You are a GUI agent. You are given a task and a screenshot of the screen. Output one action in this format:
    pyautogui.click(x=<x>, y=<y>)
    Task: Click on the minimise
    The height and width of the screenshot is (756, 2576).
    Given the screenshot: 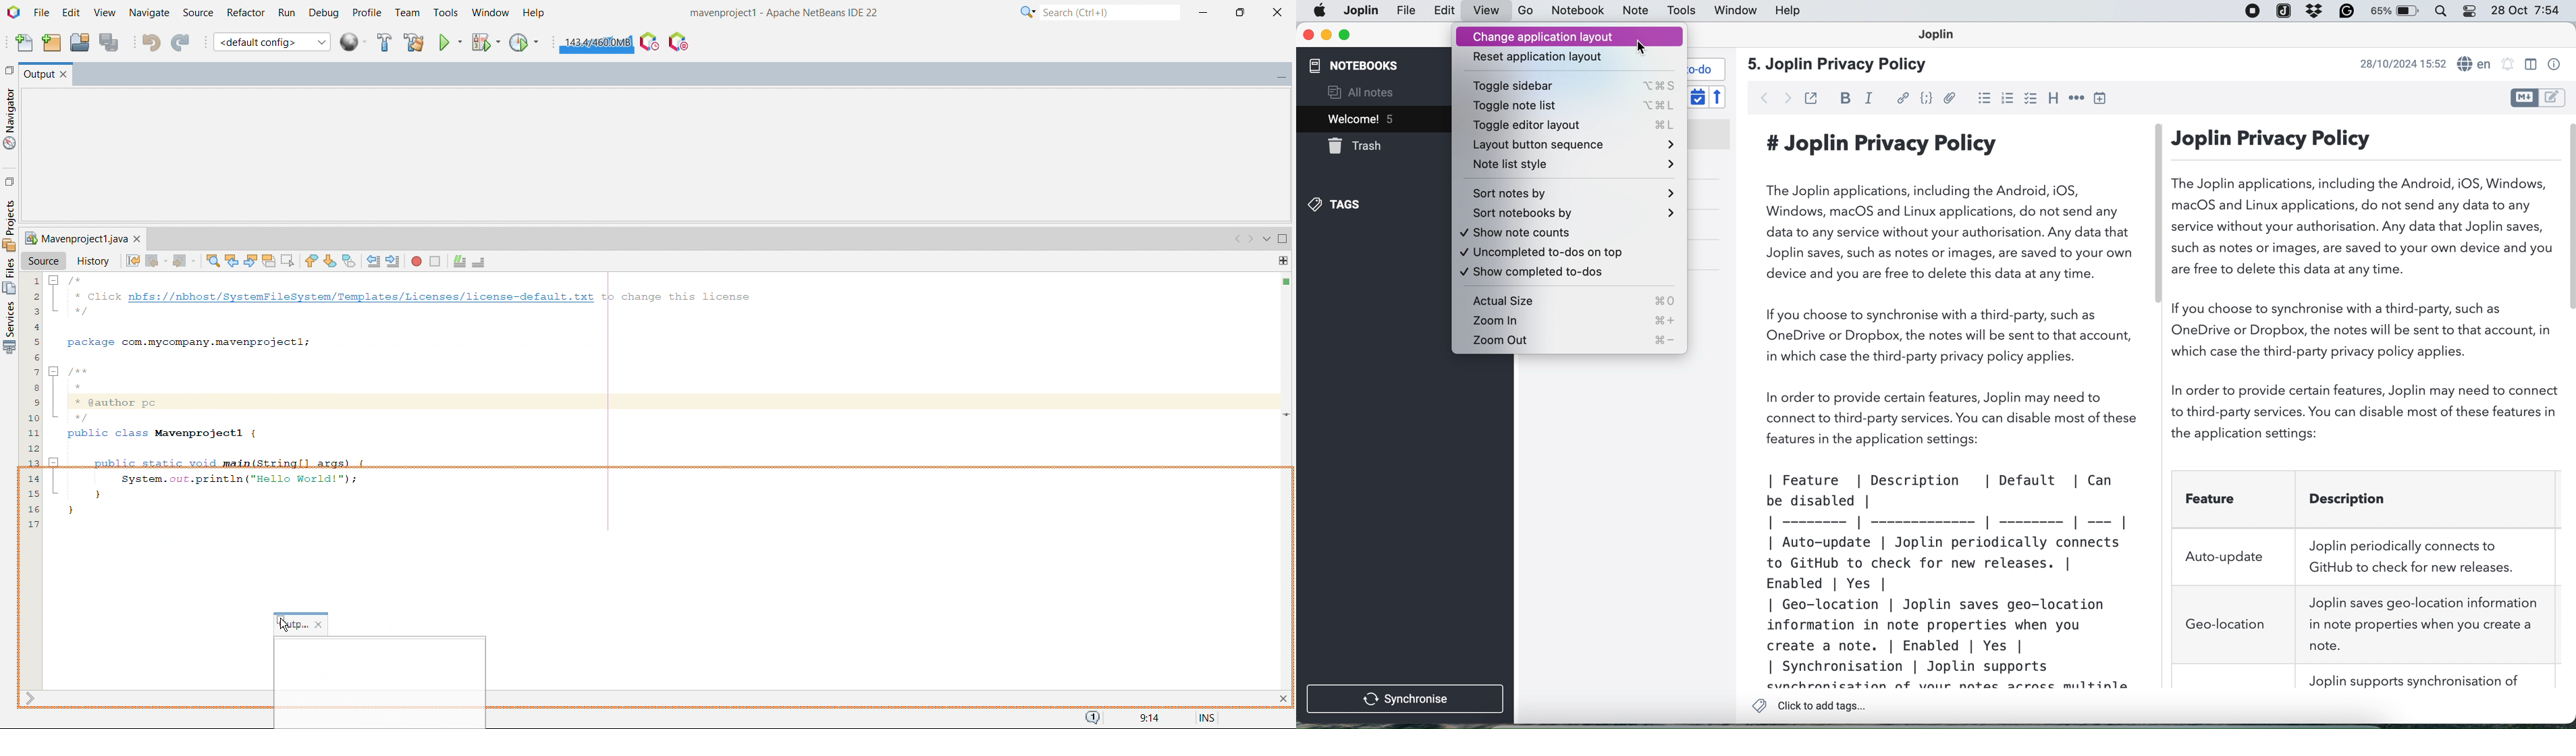 What is the action you would take?
    pyautogui.click(x=1325, y=36)
    